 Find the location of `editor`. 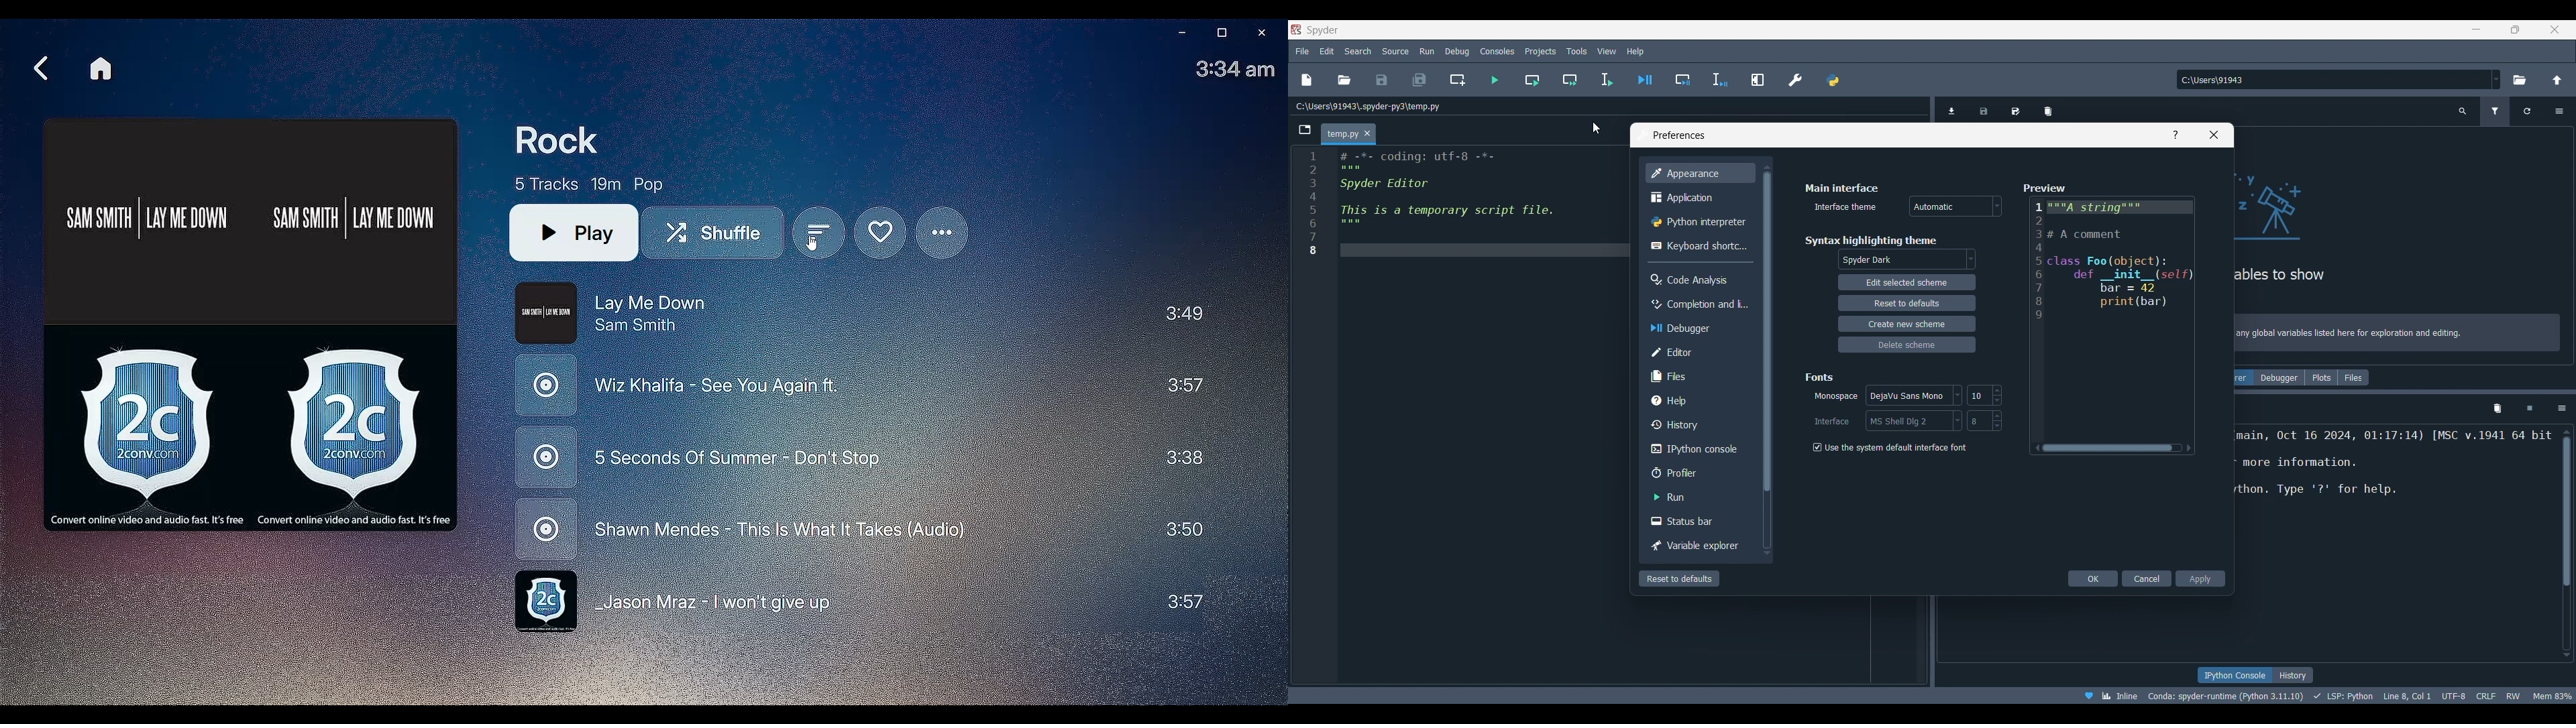

editor is located at coordinates (1680, 351).